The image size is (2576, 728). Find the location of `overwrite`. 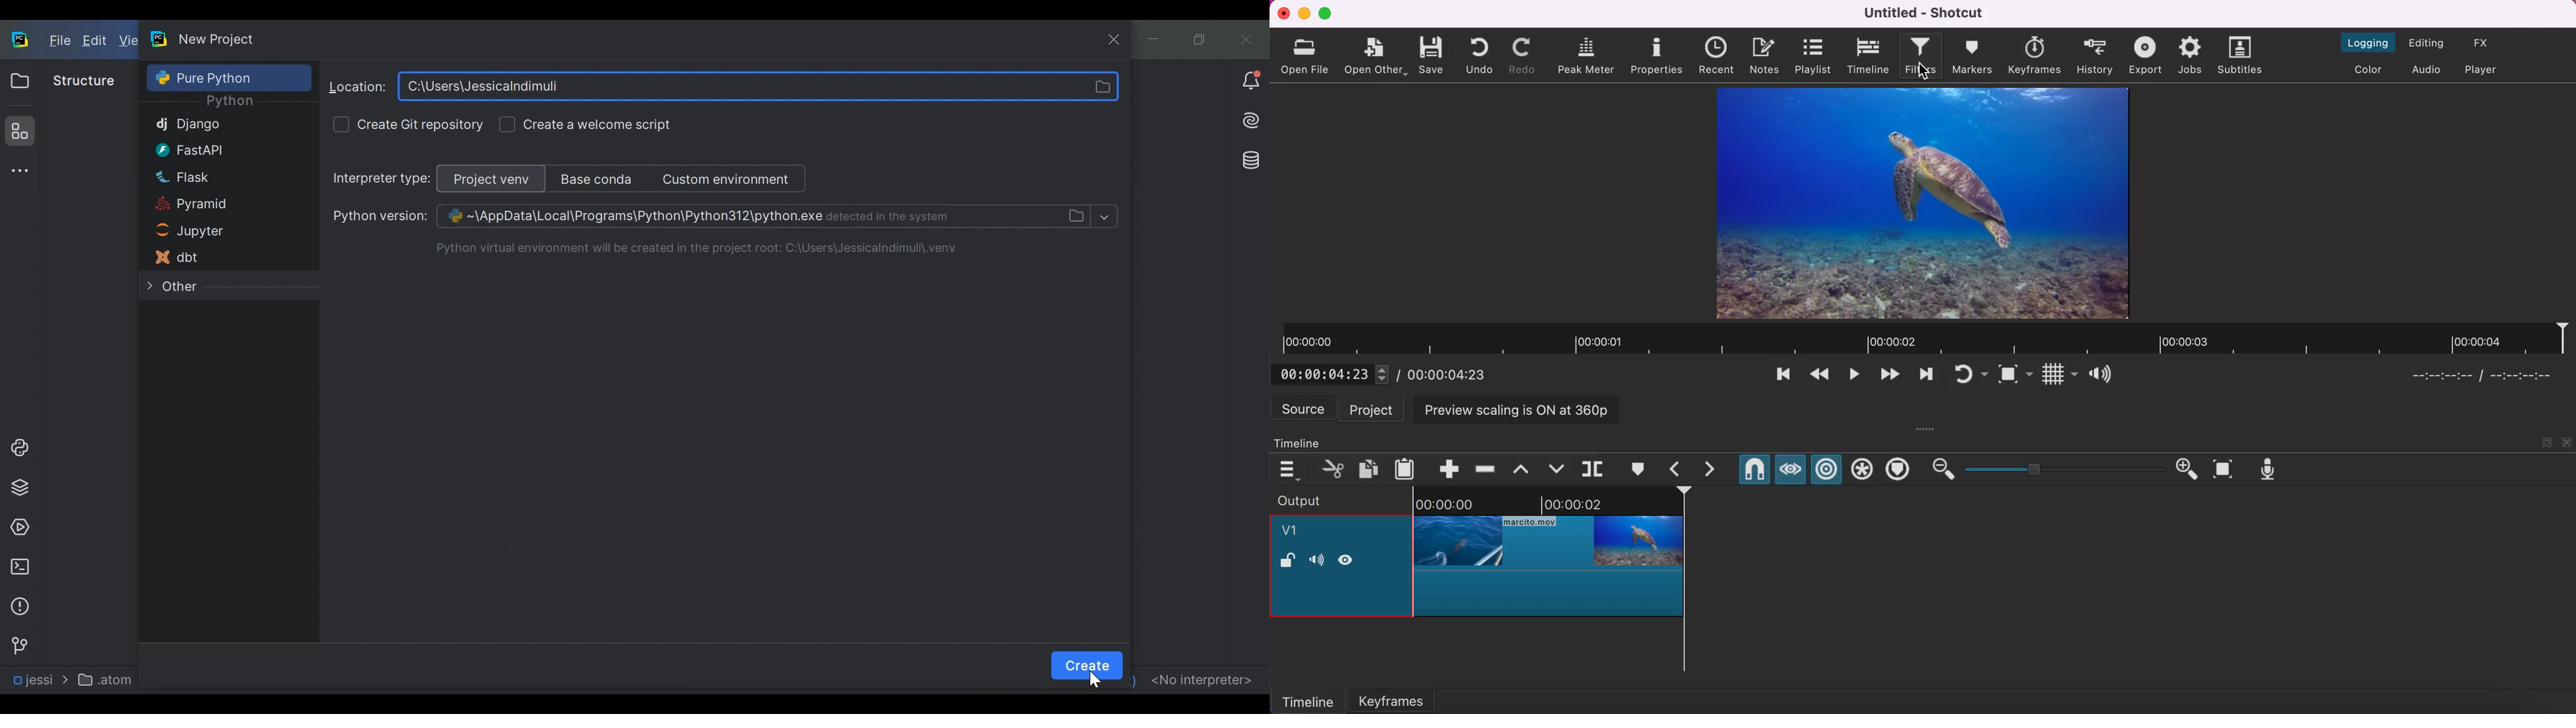

overwrite is located at coordinates (1556, 468).